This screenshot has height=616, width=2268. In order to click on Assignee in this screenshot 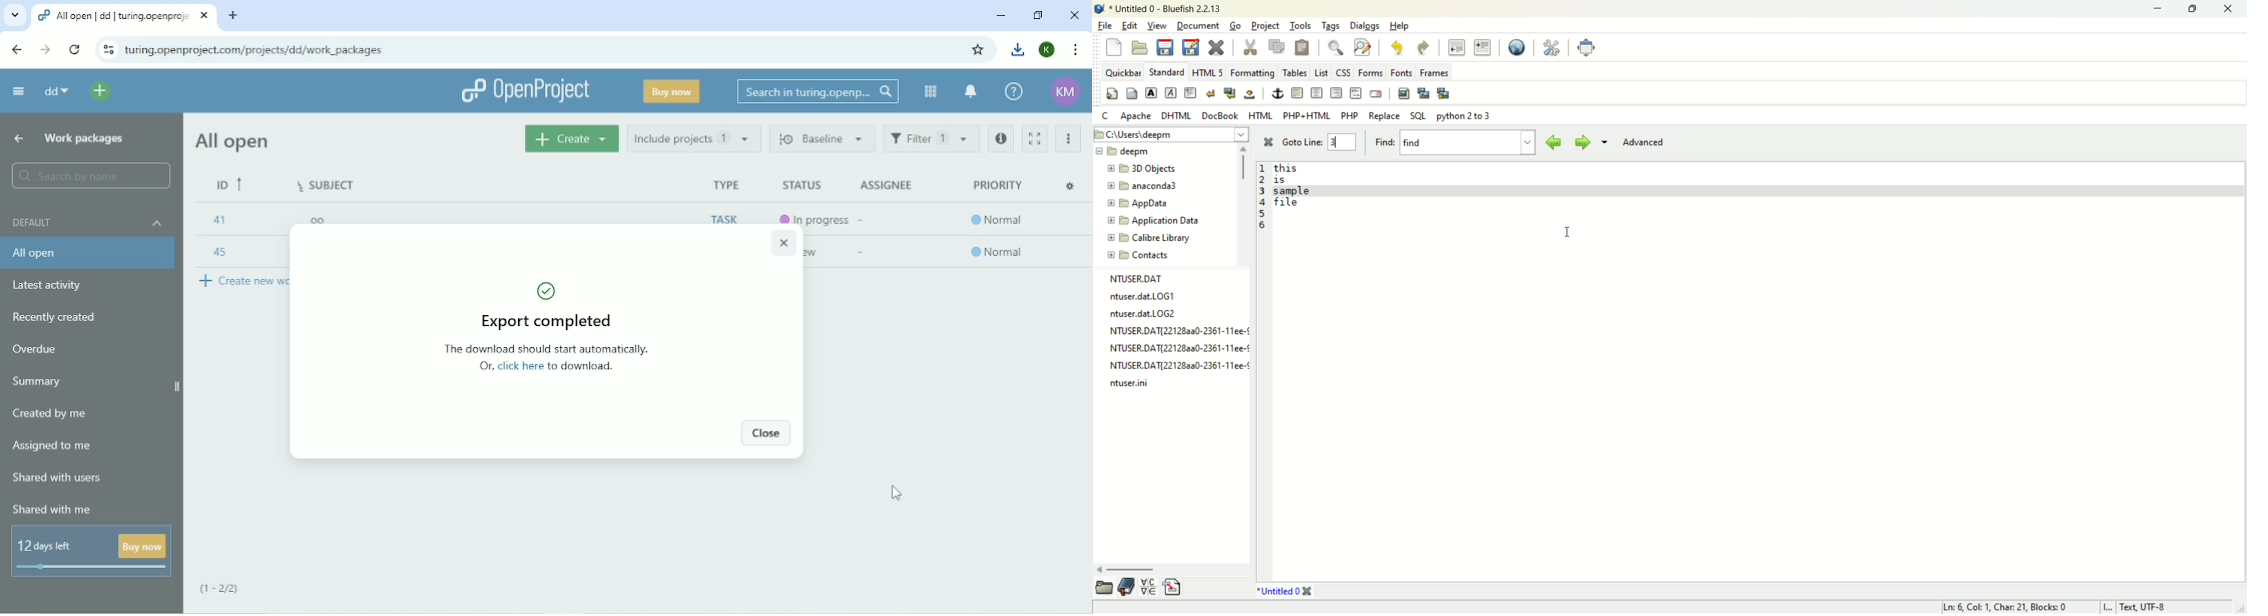, I will do `click(885, 185)`.